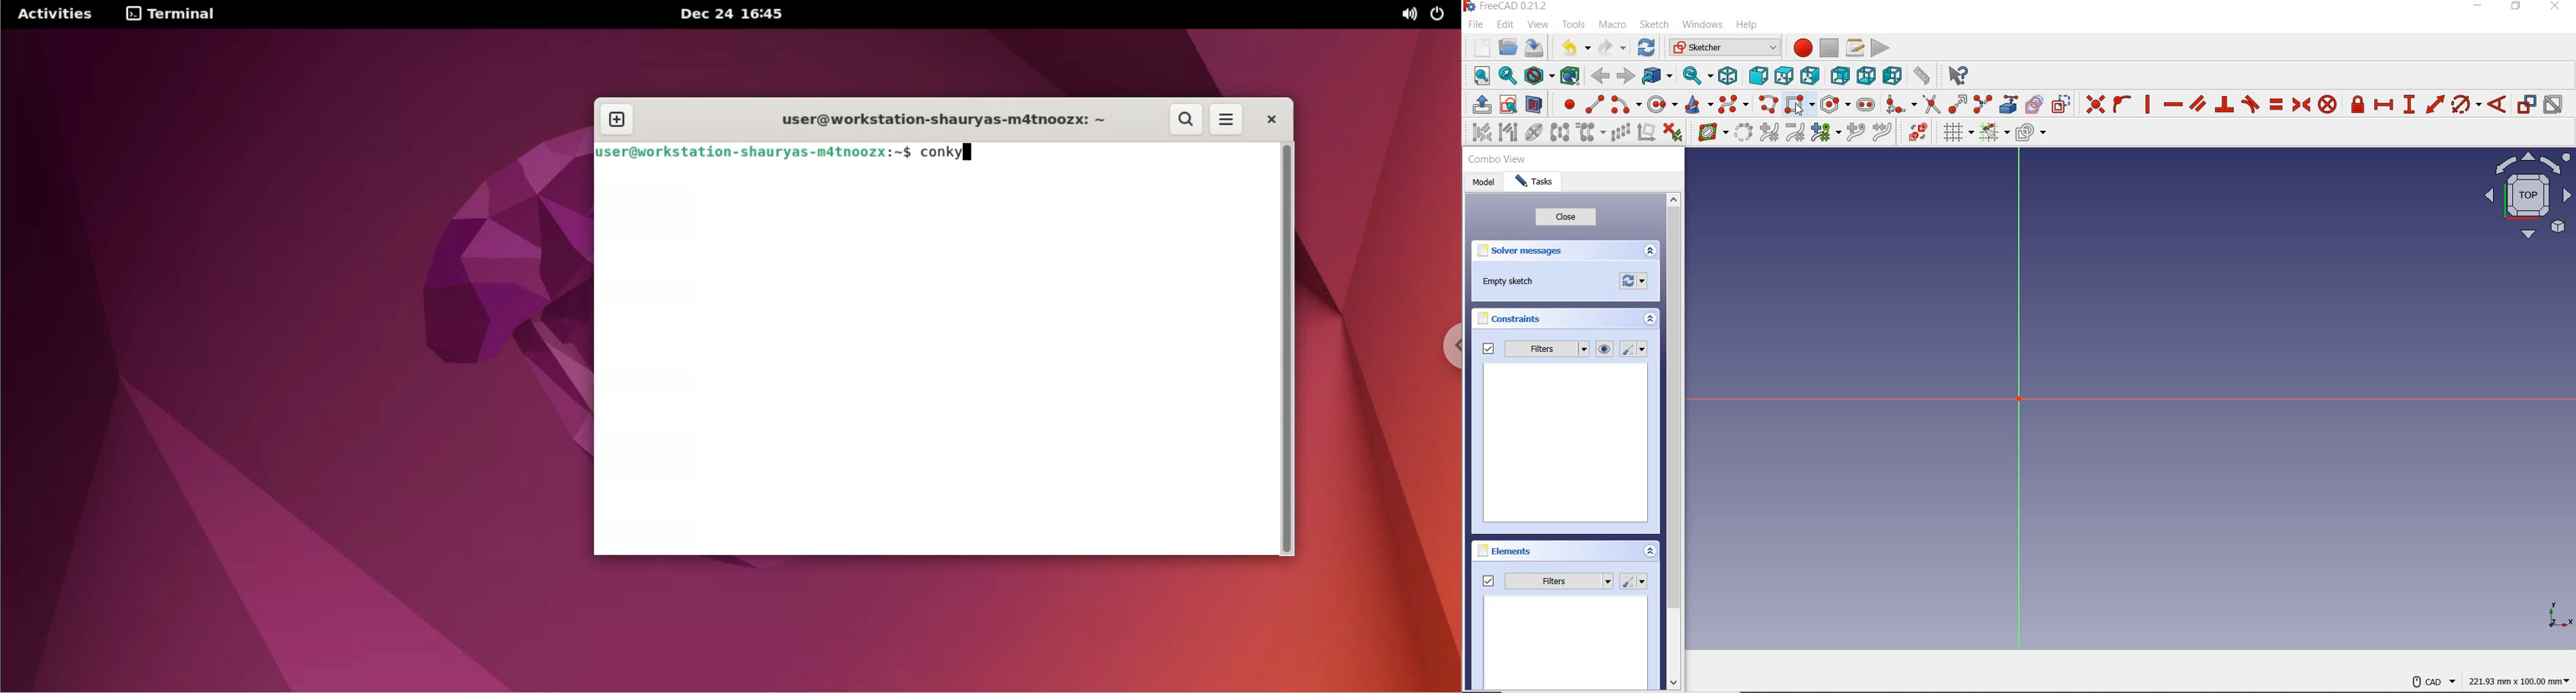 Image resolution: width=2576 pixels, height=700 pixels. What do you see at coordinates (1758, 77) in the screenshot?
I see `front` at bounding box center [1758, 77].